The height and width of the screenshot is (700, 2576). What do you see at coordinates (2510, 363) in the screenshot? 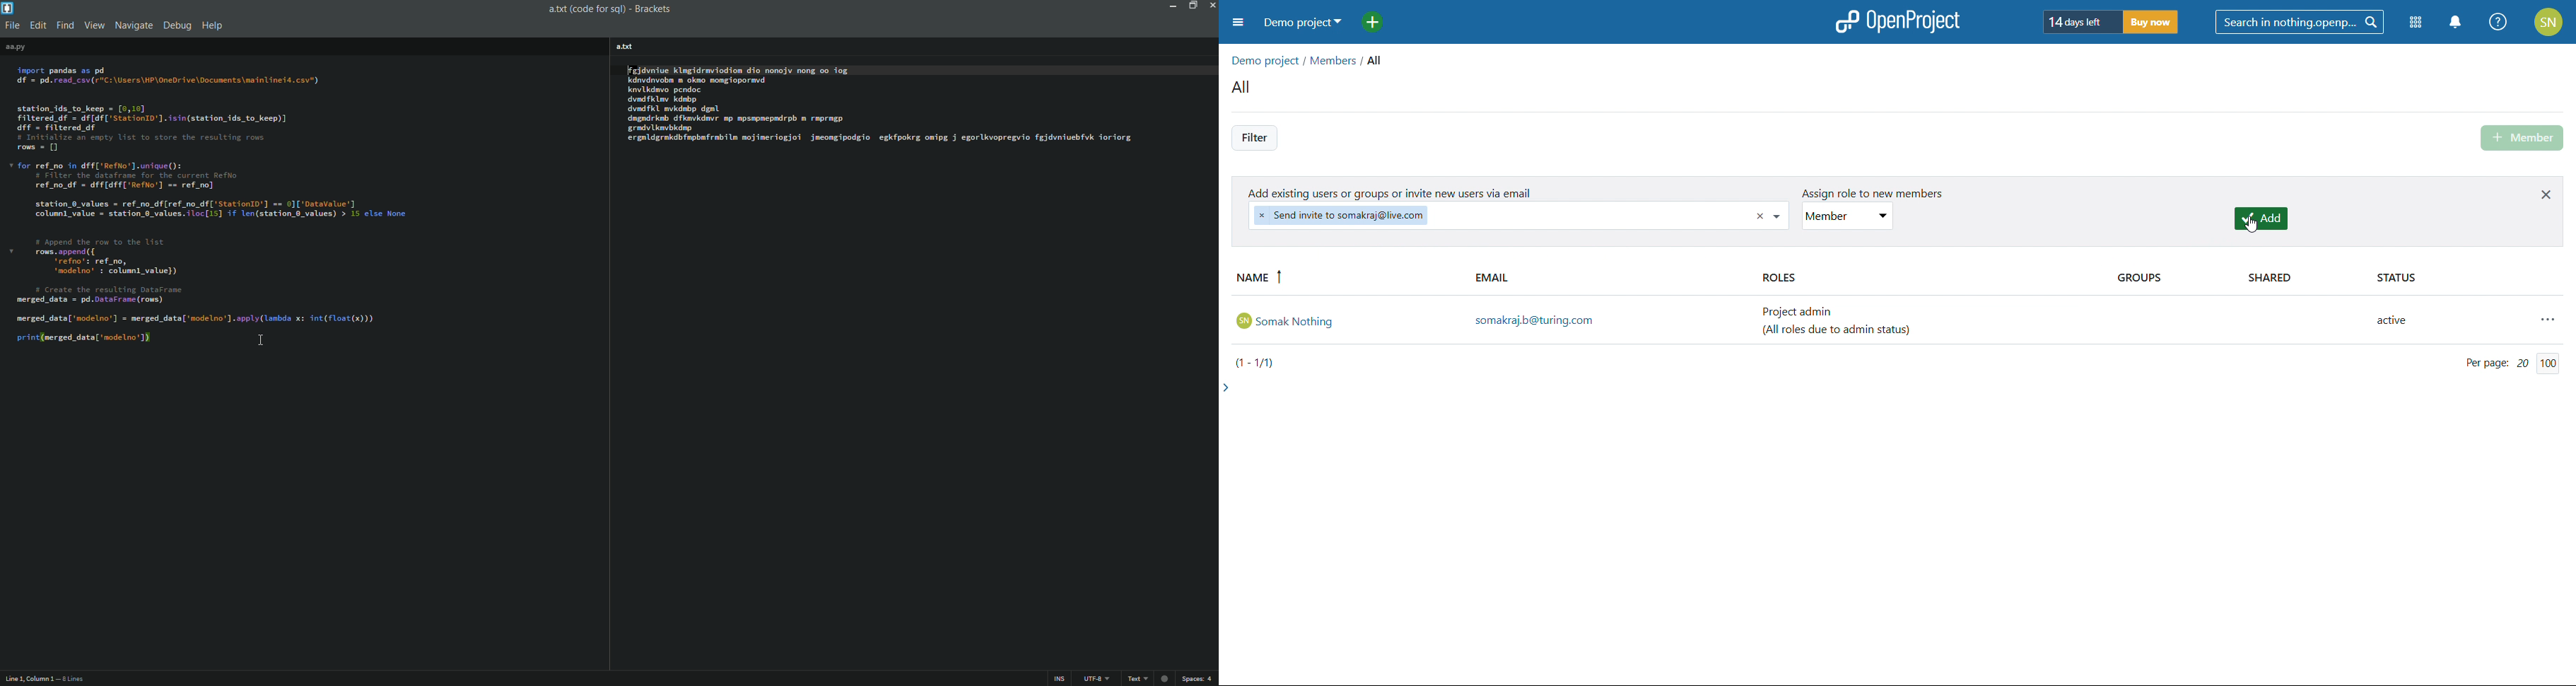
I see `per page 20/200` at bounding box center [2510, 363].